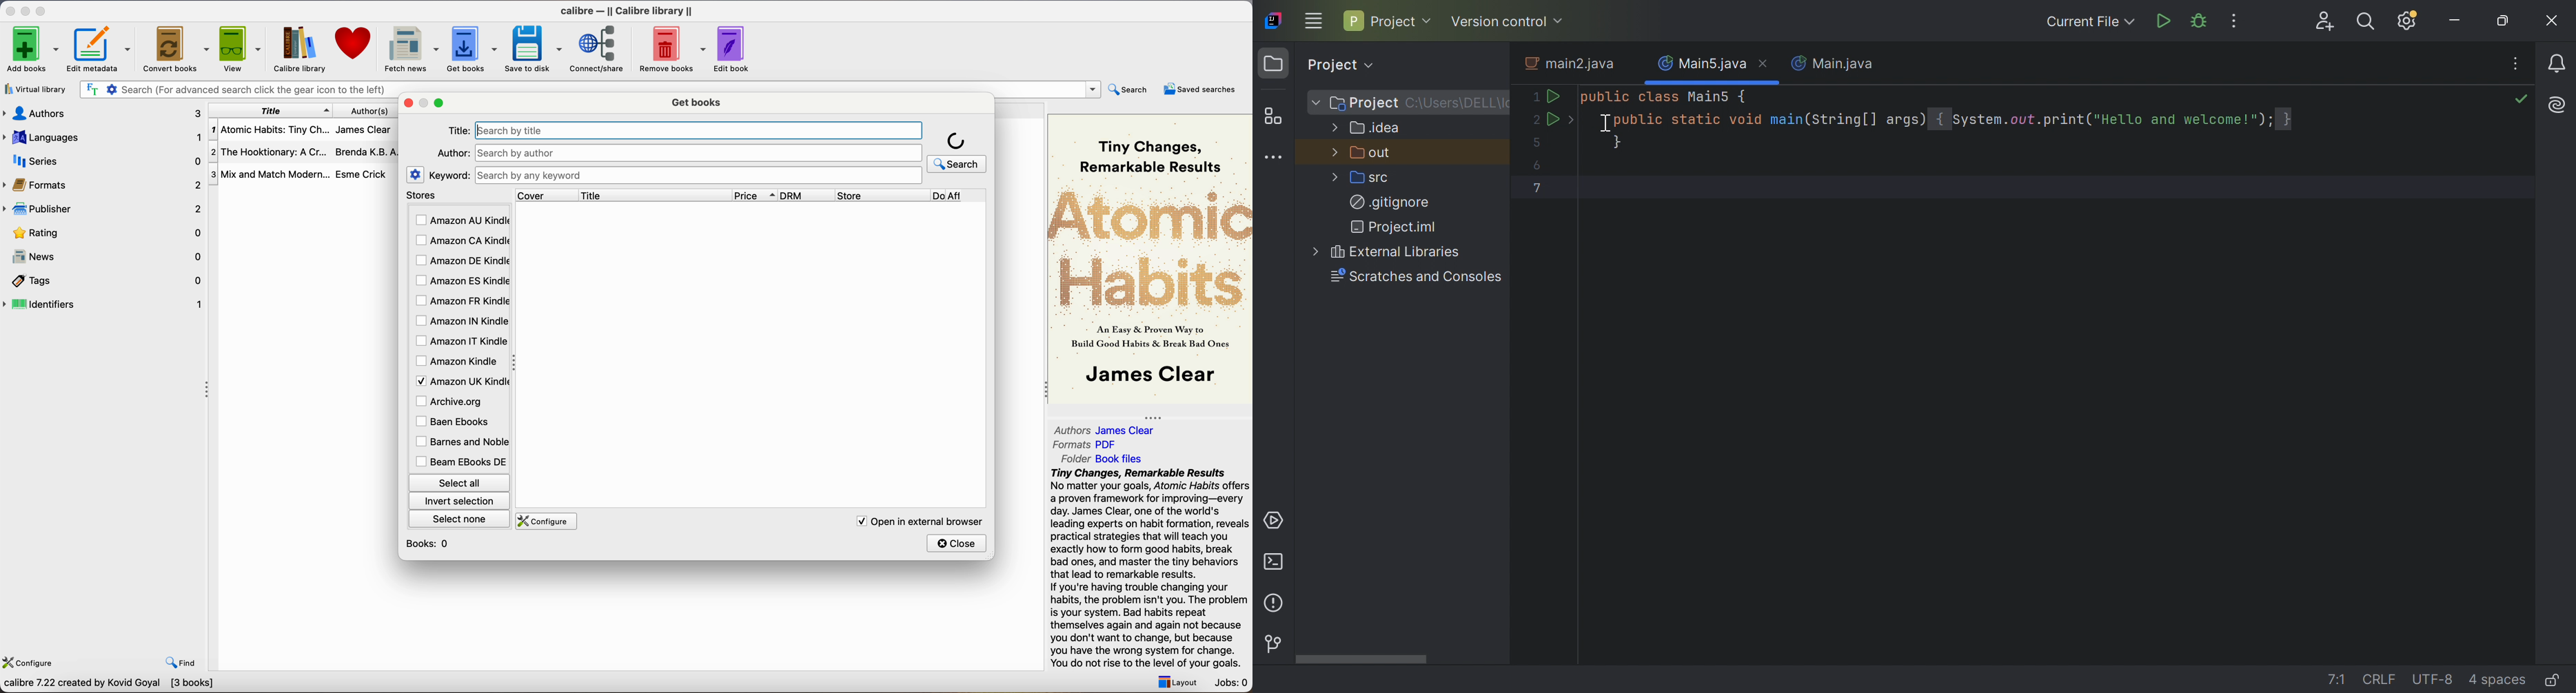 Image resolution: width=2576 pixels, height=700 pixels. What do you see at coordinates (9, 11) in the screenshot?
I see `close` at bounding box center [9, 11].